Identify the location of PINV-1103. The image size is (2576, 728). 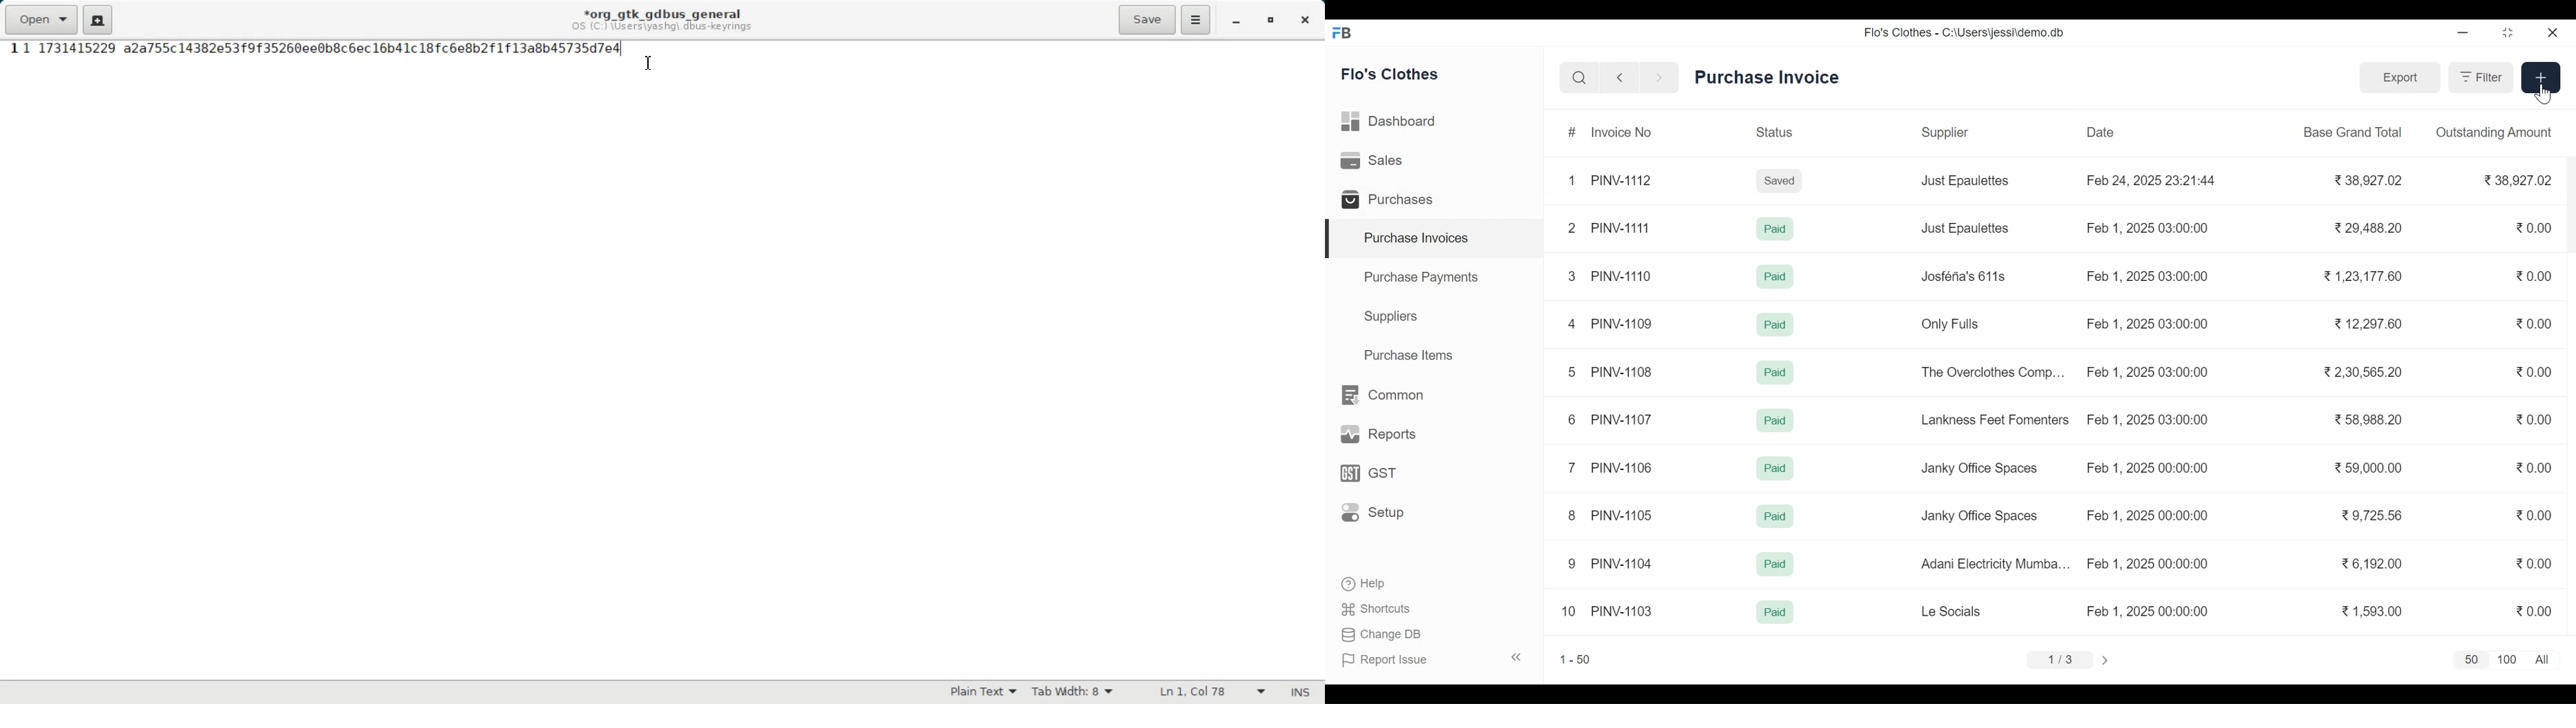
(1623, 609).